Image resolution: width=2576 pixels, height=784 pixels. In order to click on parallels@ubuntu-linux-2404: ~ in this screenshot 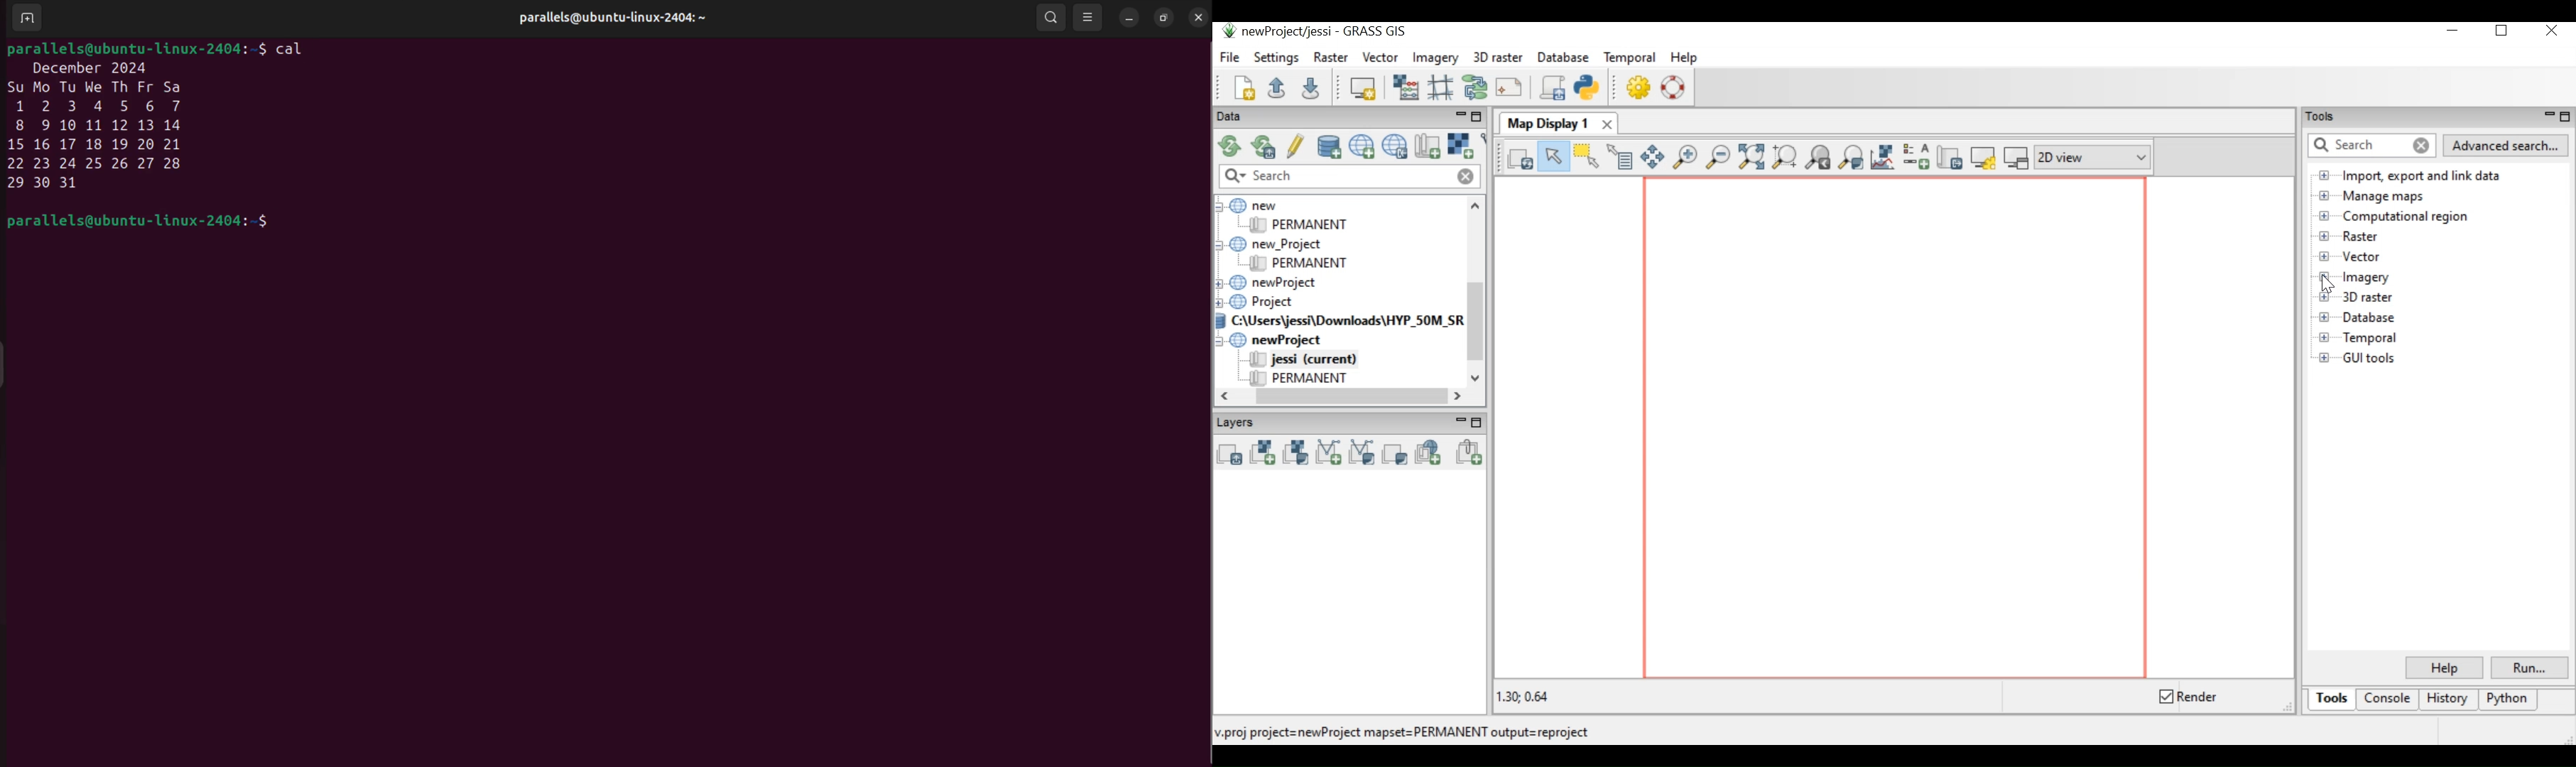, I will do `click(608, 21)`.